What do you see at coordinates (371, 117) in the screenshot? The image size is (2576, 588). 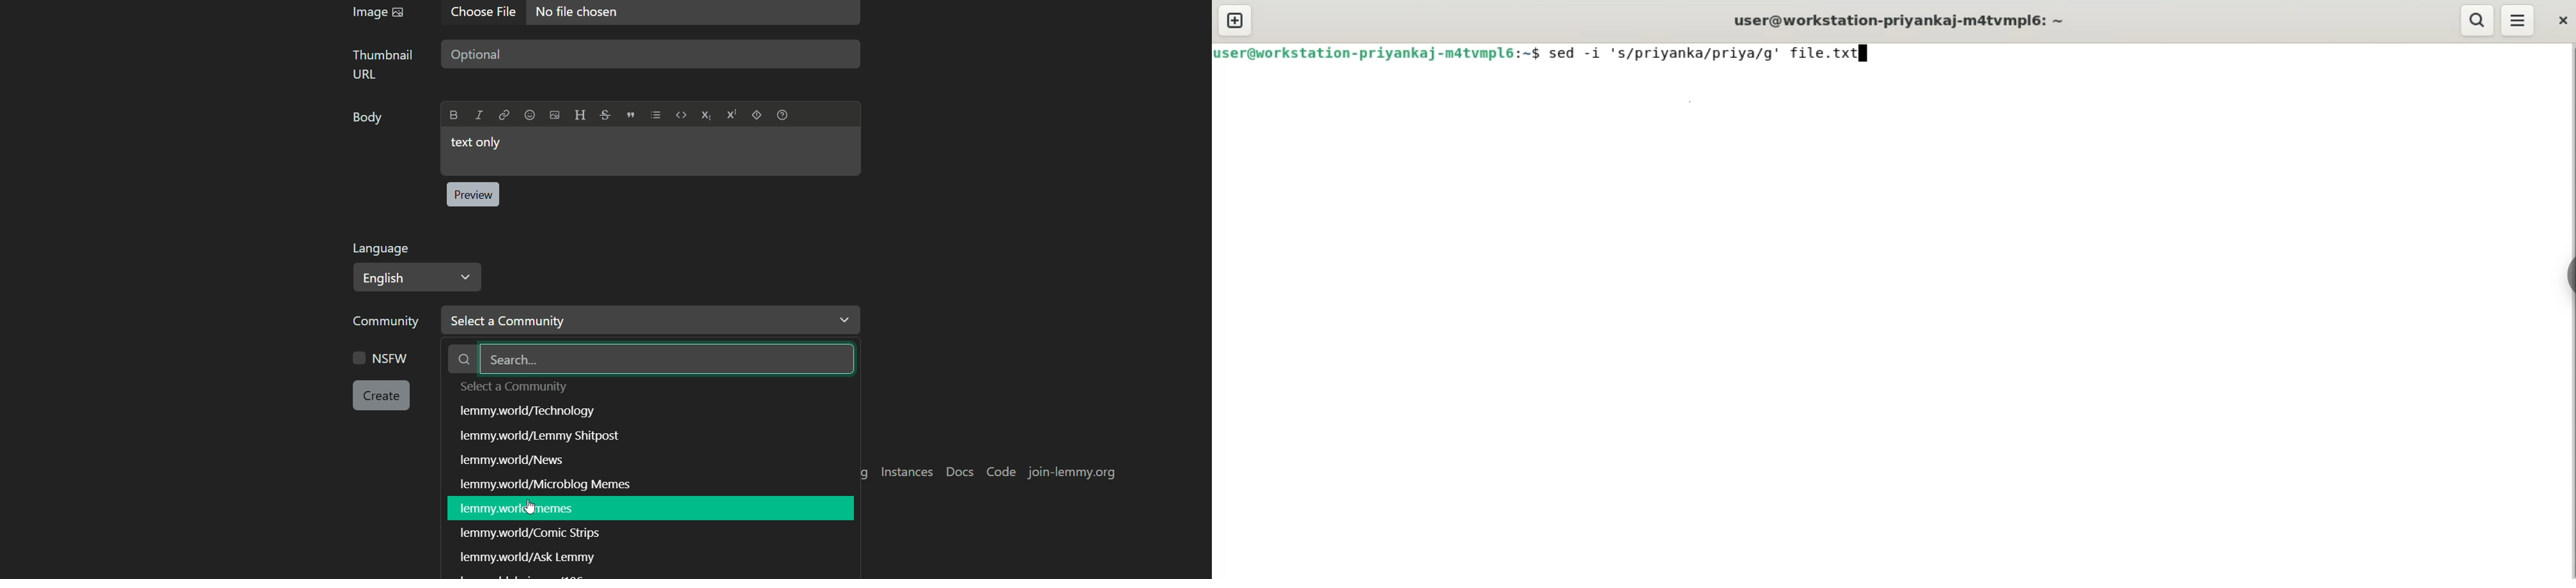 I see `Body` at bounding box center [371, 117].